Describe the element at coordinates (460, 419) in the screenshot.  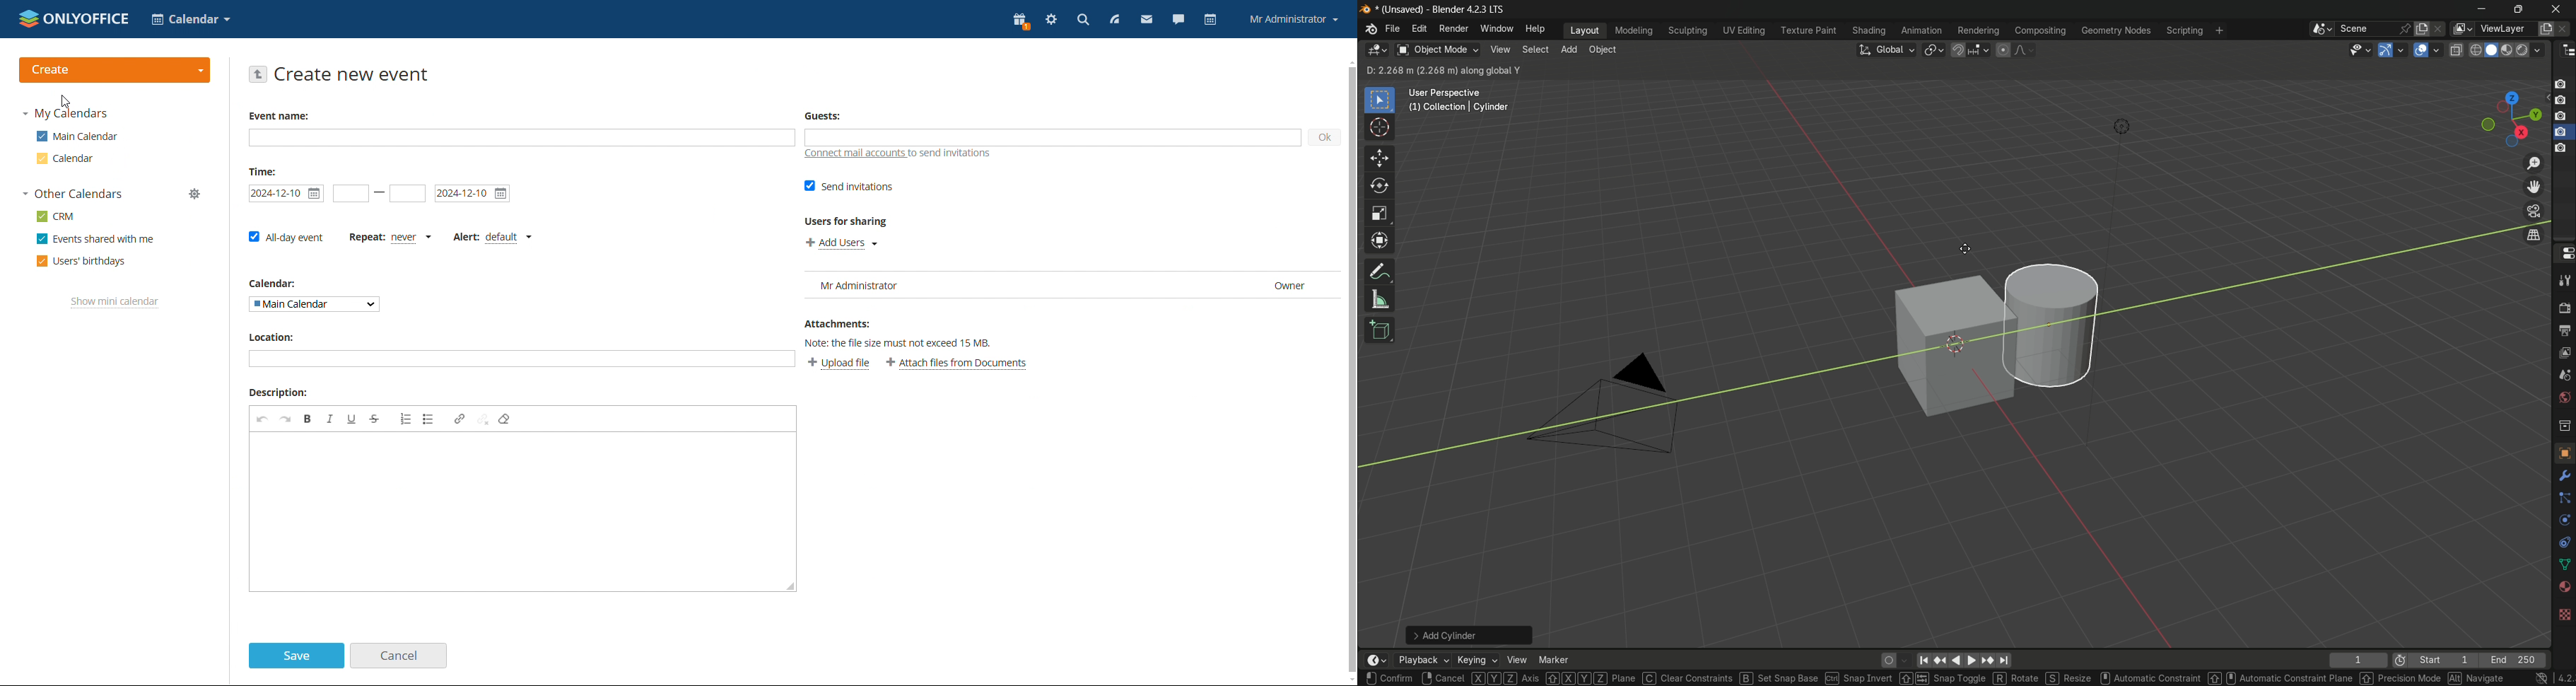
I see `link` at that location.